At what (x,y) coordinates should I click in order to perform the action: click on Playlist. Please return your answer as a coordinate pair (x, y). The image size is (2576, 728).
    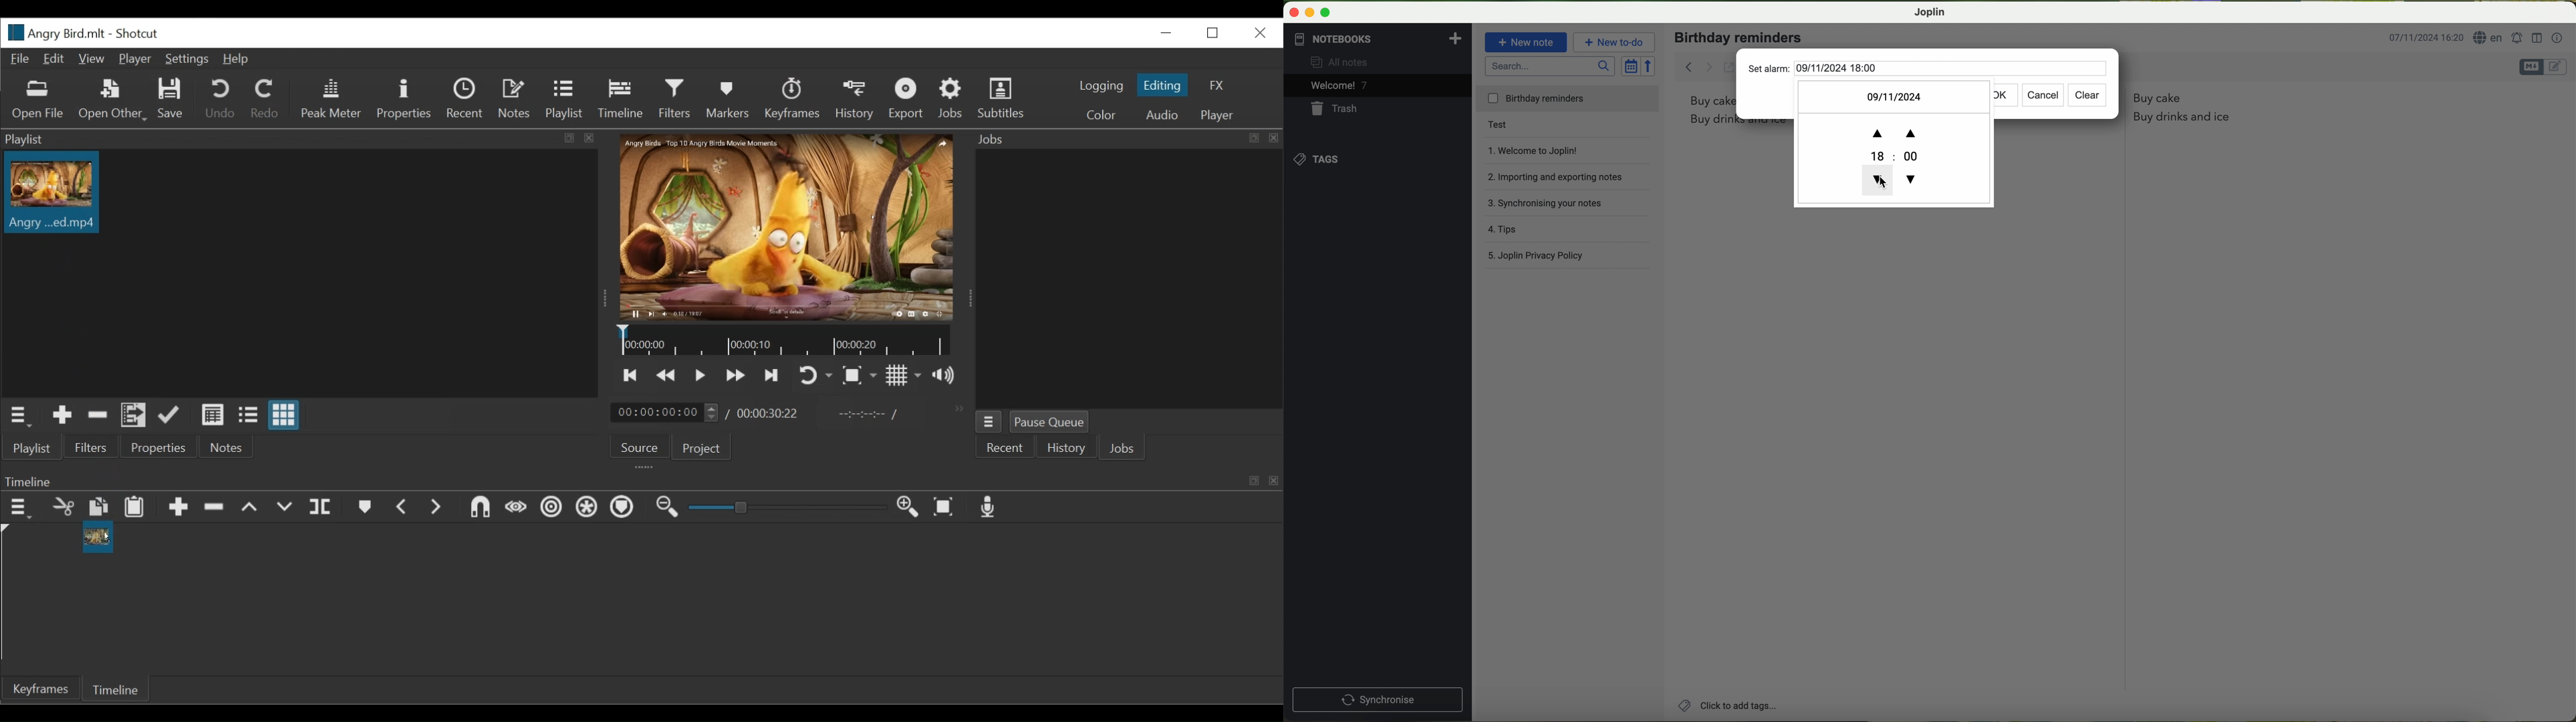
    Looking at the image, I should click on (30, 448).